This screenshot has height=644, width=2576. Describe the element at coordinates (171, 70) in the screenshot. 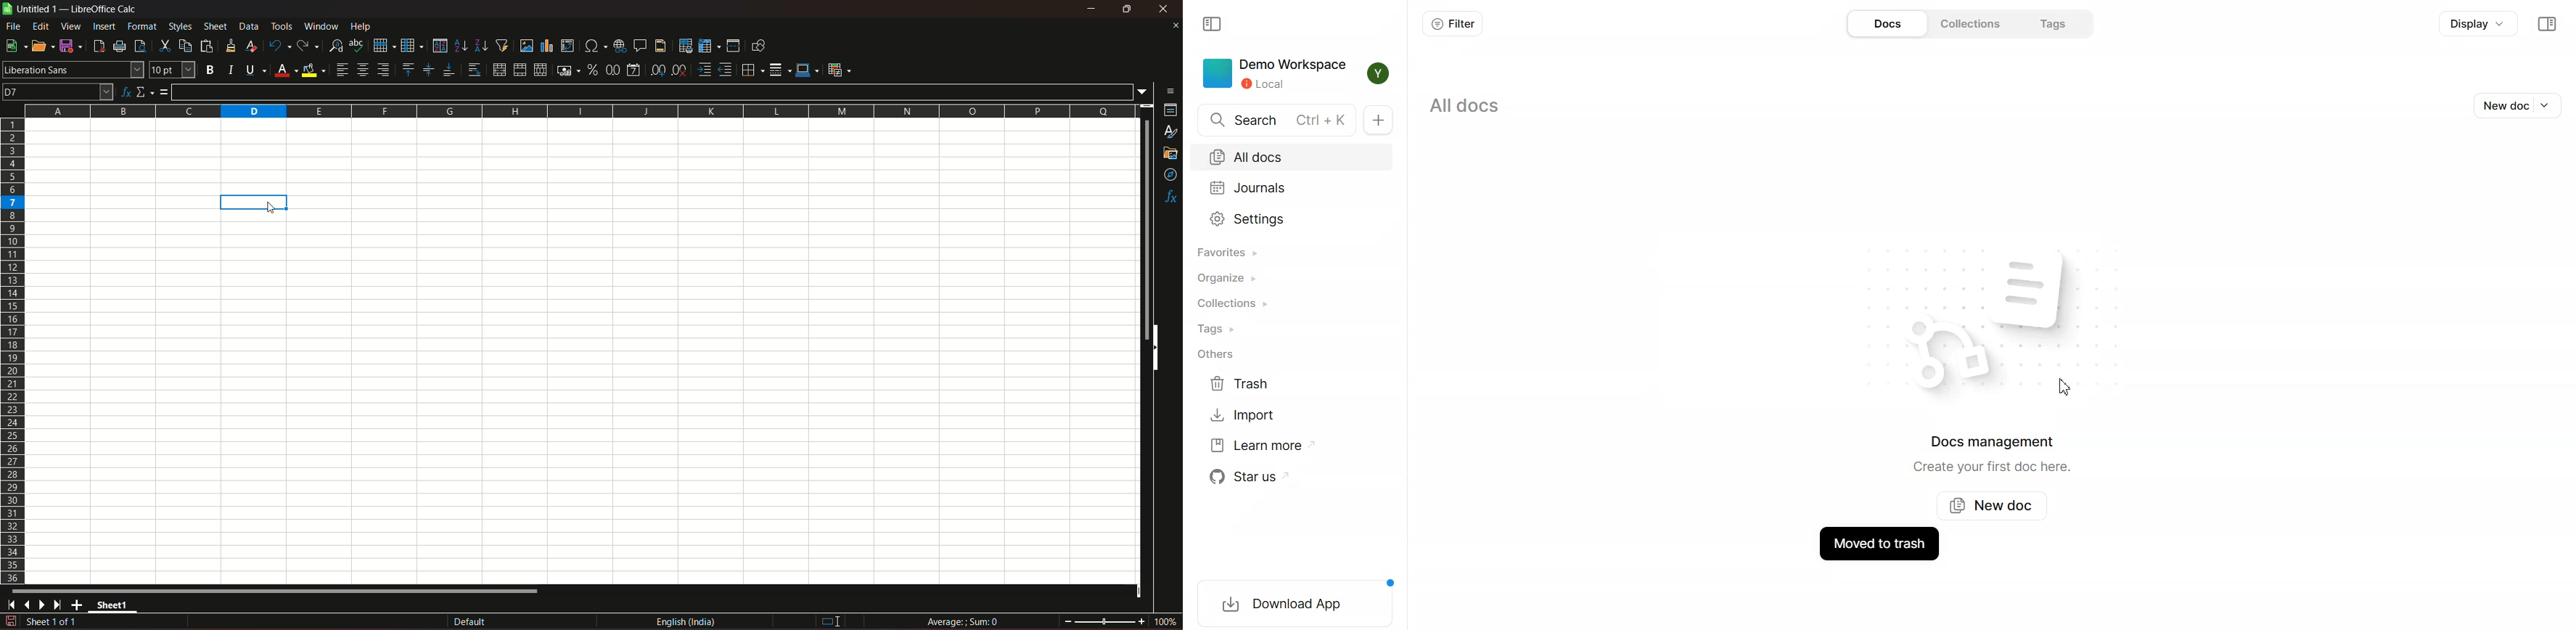

I see `font size` at that location.